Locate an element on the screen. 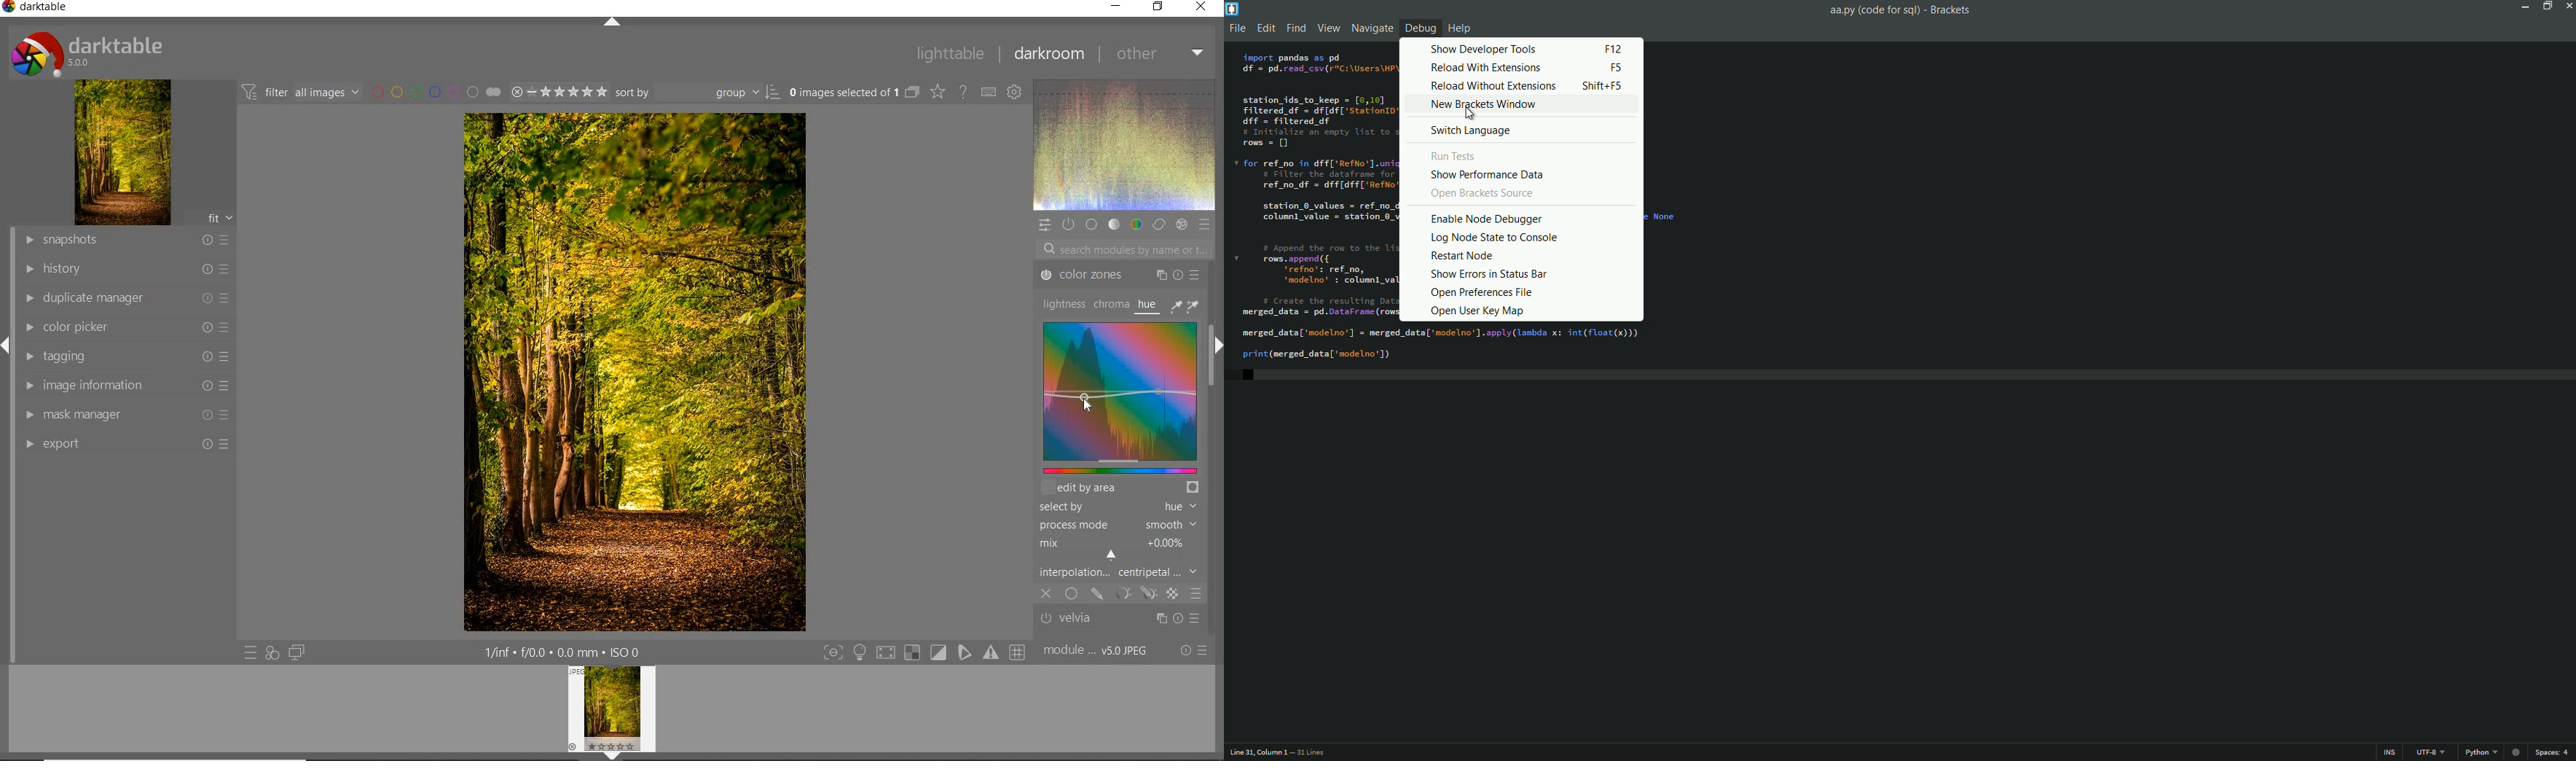 This screenshot has width=2576, height=784. shift+alt+scroll to change height is located at coordinates (1105, 488).